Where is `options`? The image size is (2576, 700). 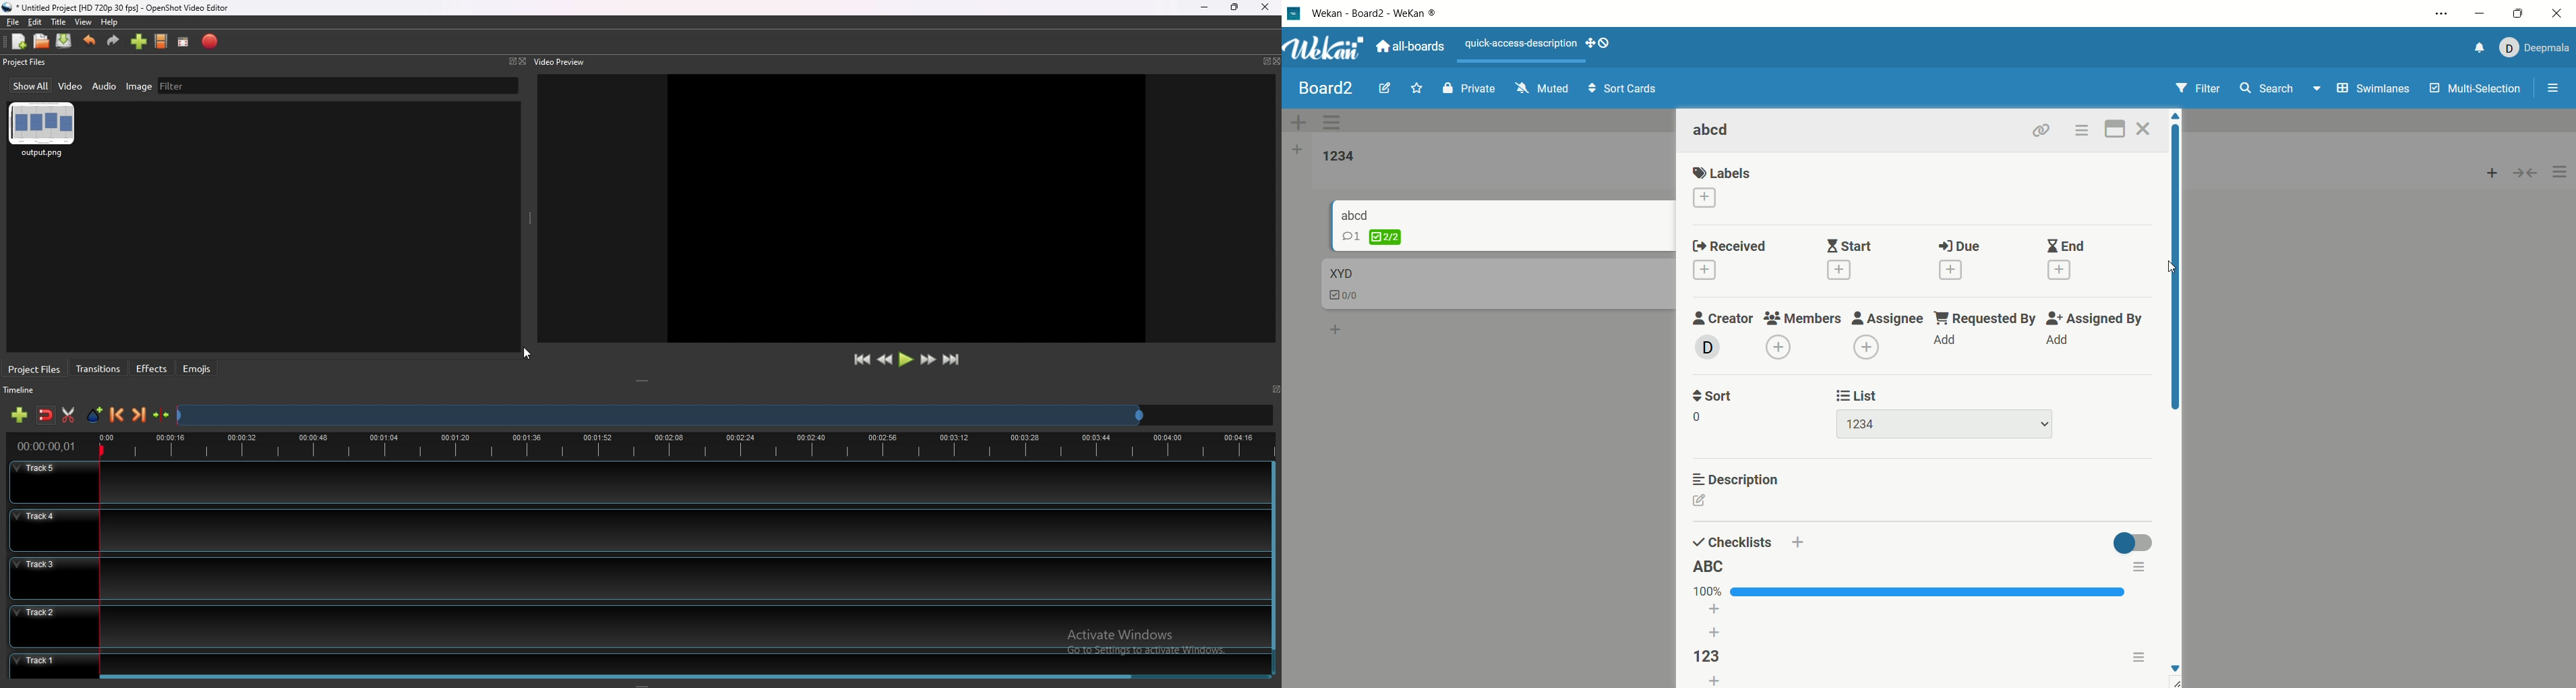 options is located at coordinates (2554, 90).